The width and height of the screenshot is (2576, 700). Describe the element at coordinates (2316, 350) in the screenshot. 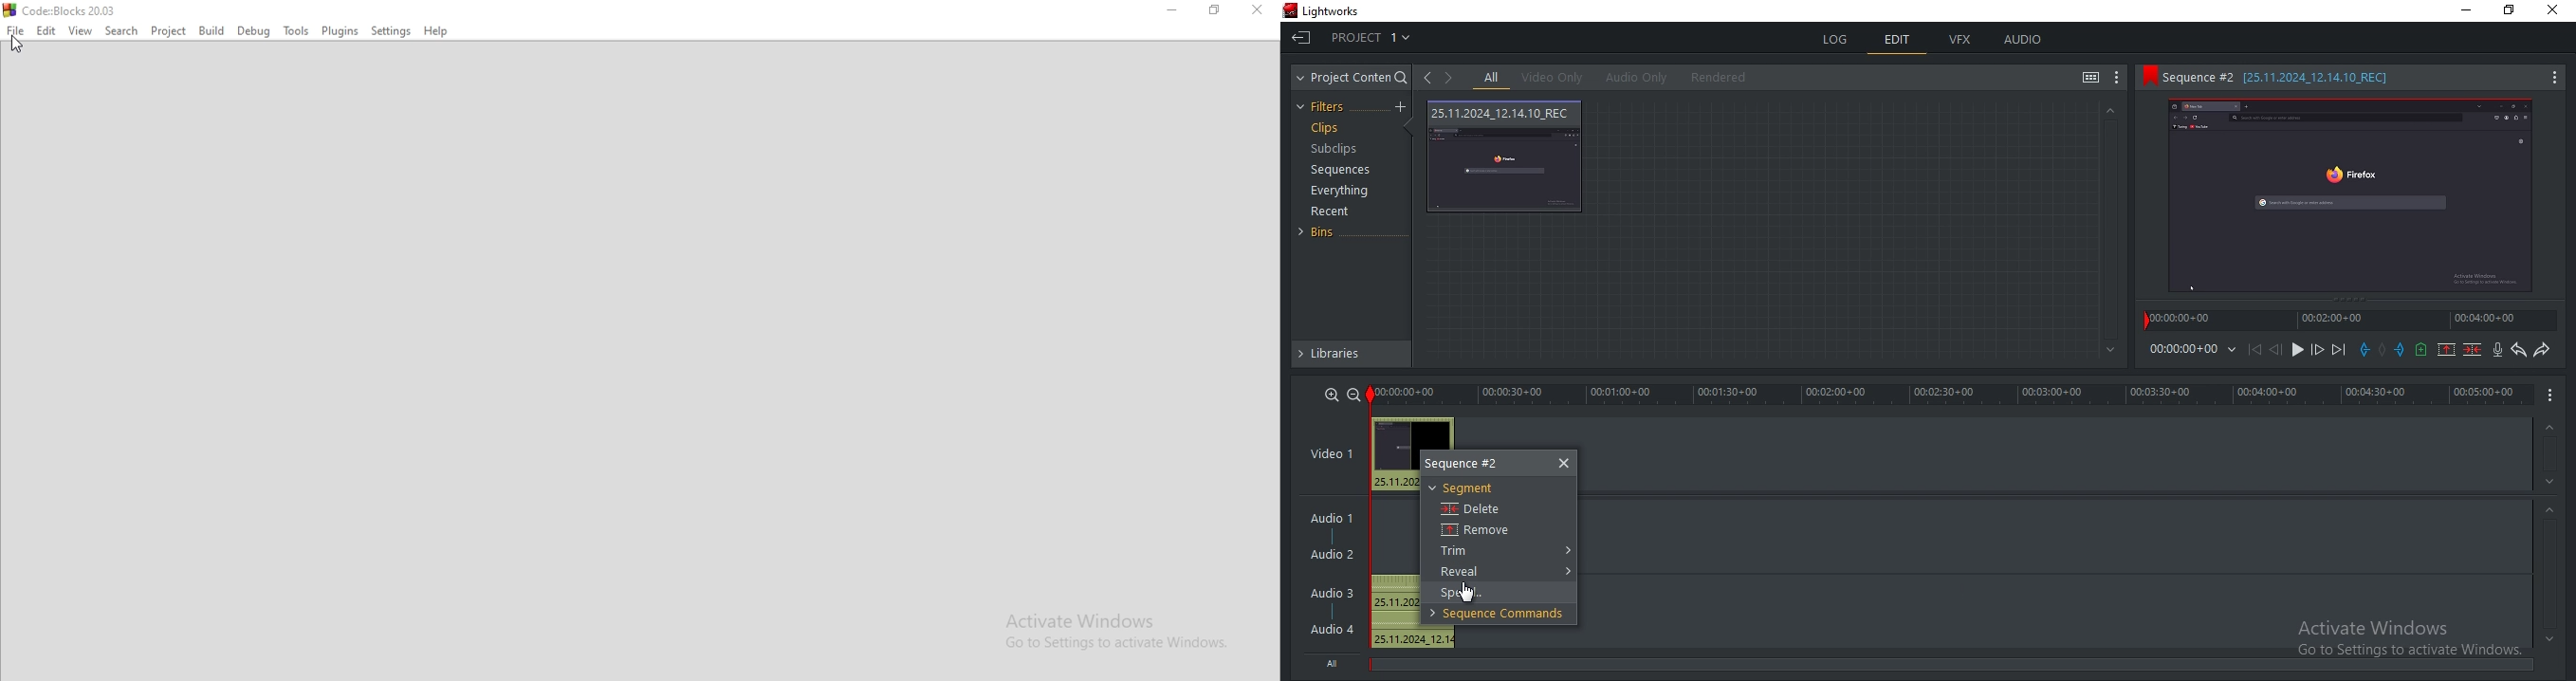

I see `nudge one frame forward` at that location.